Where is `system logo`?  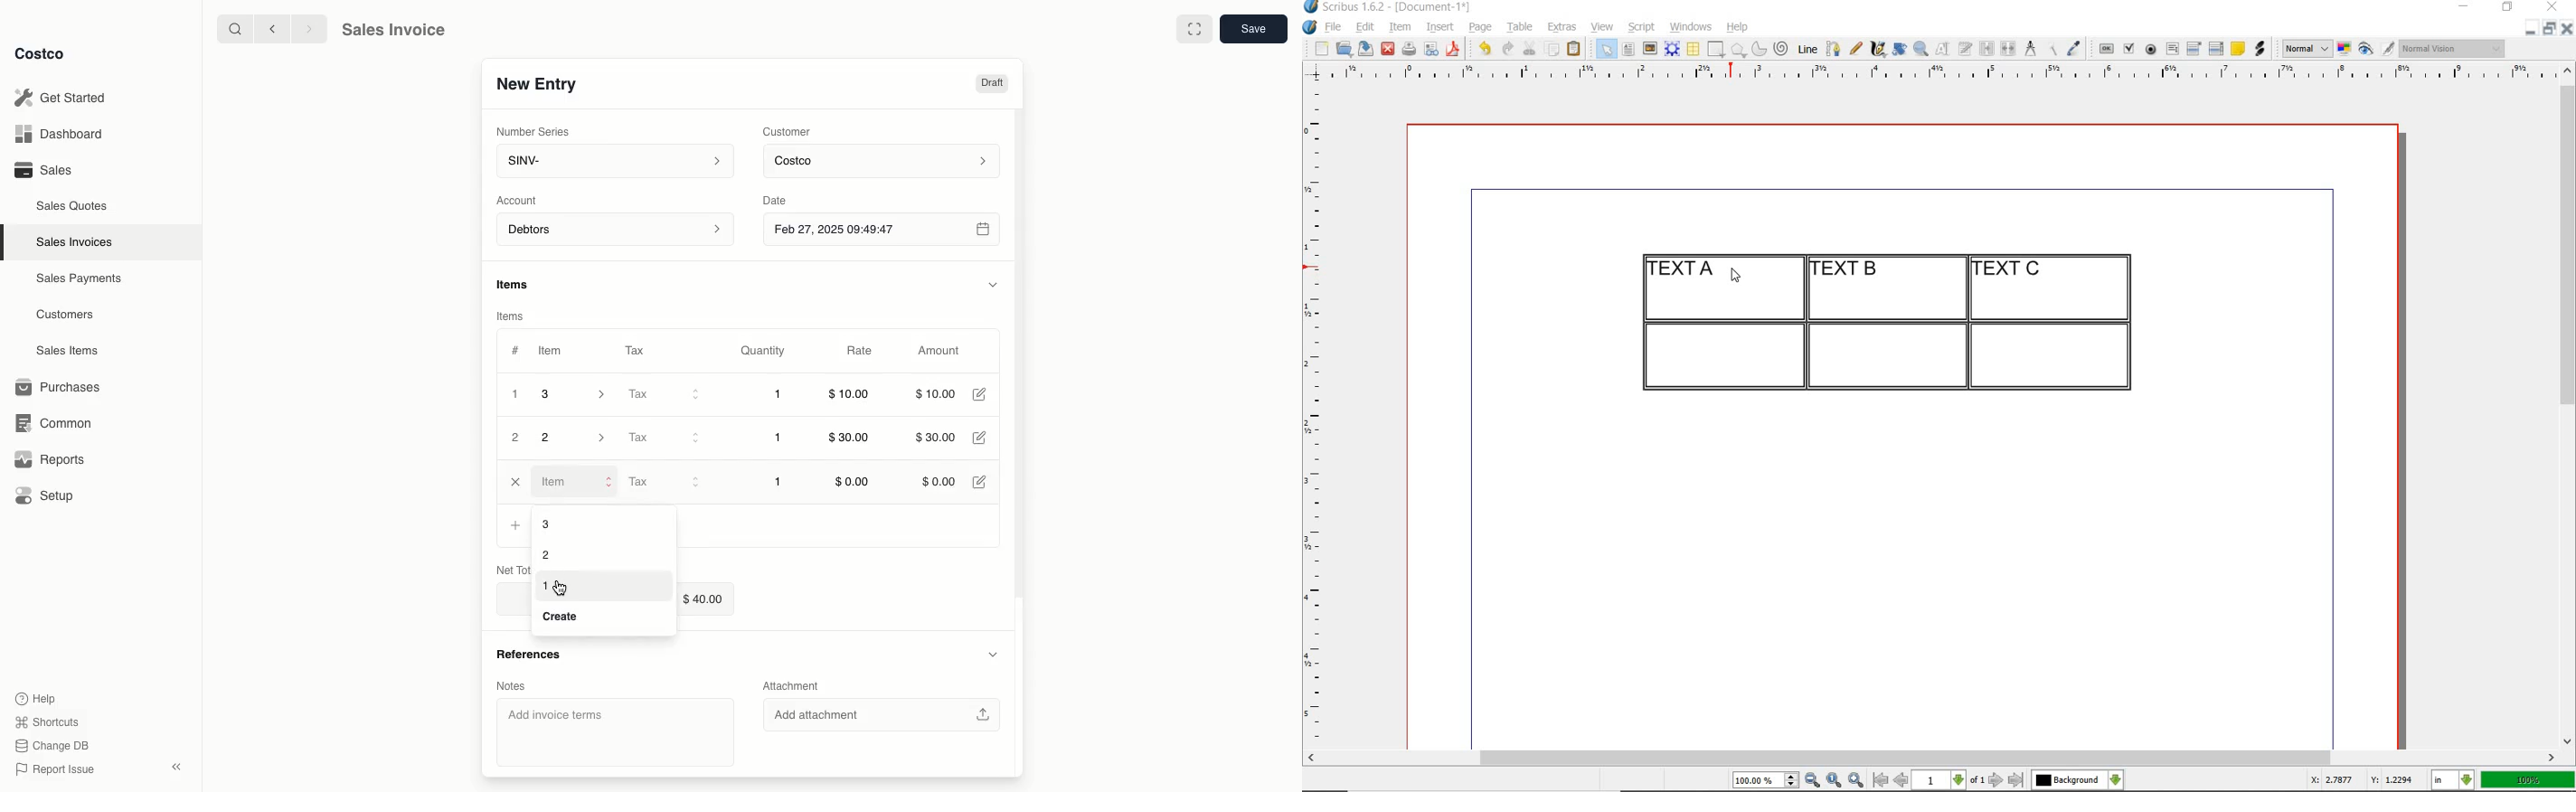
system logo is located at coordinates (1311, 27).